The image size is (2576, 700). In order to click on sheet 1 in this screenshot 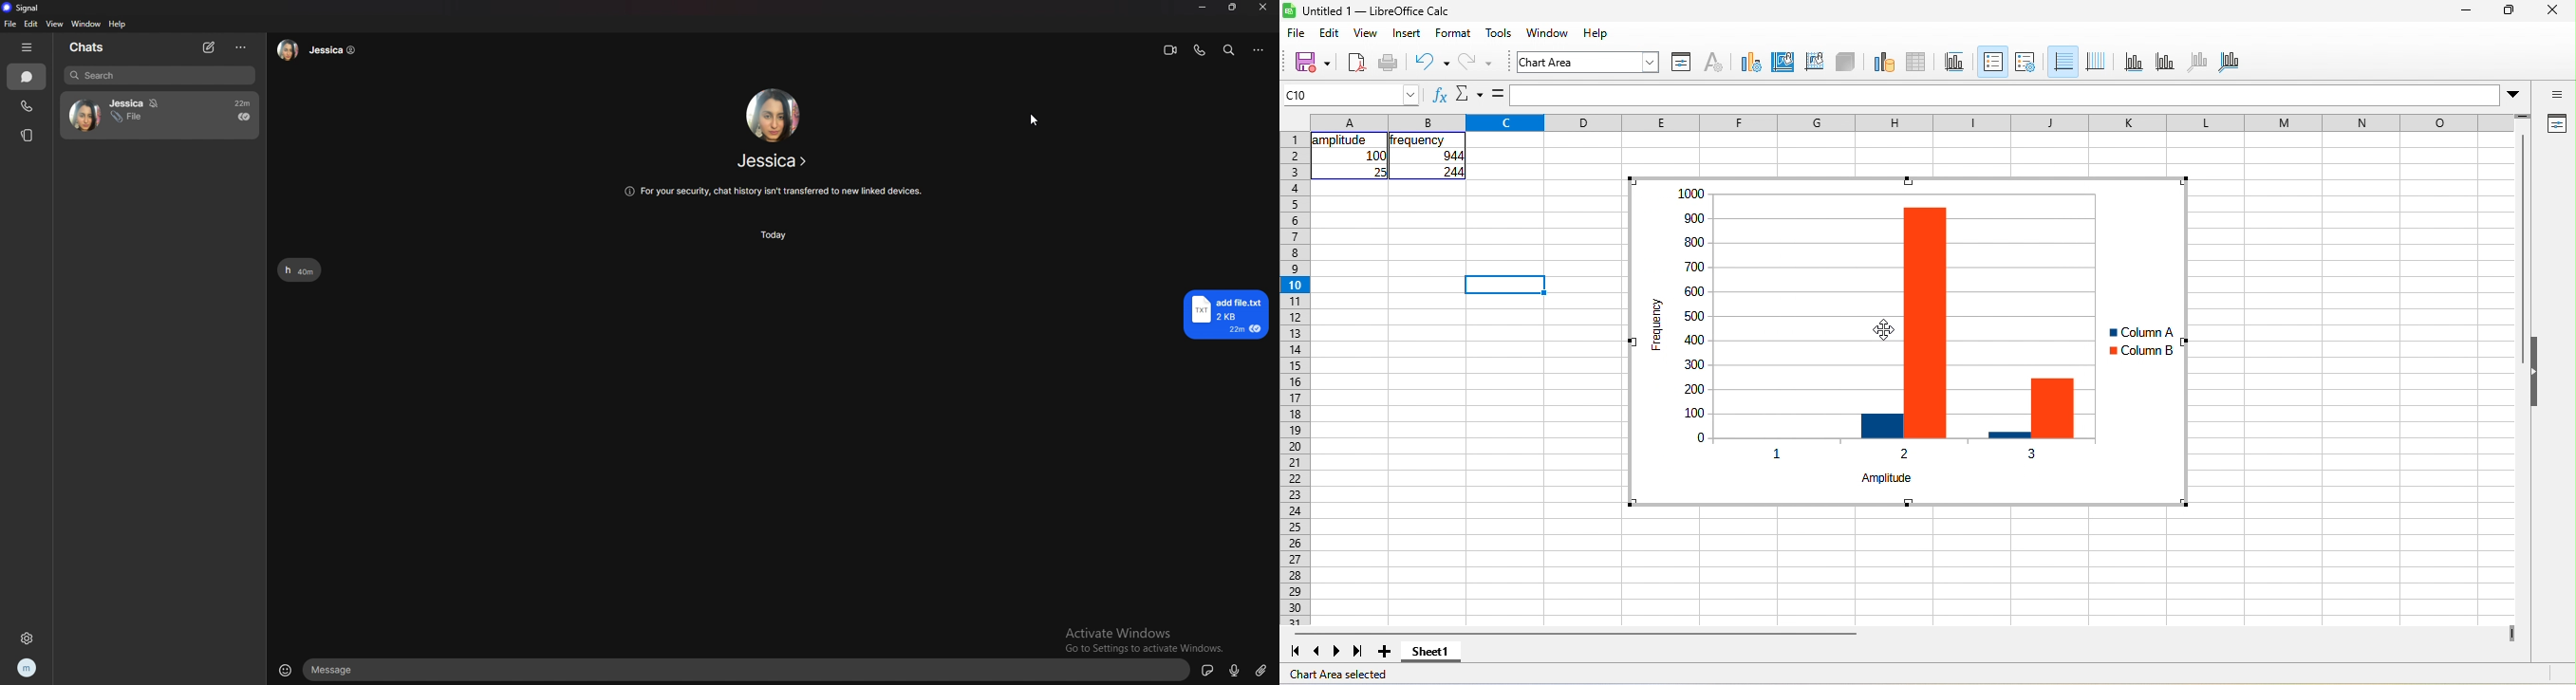, I will do `click(1431, 652)`.